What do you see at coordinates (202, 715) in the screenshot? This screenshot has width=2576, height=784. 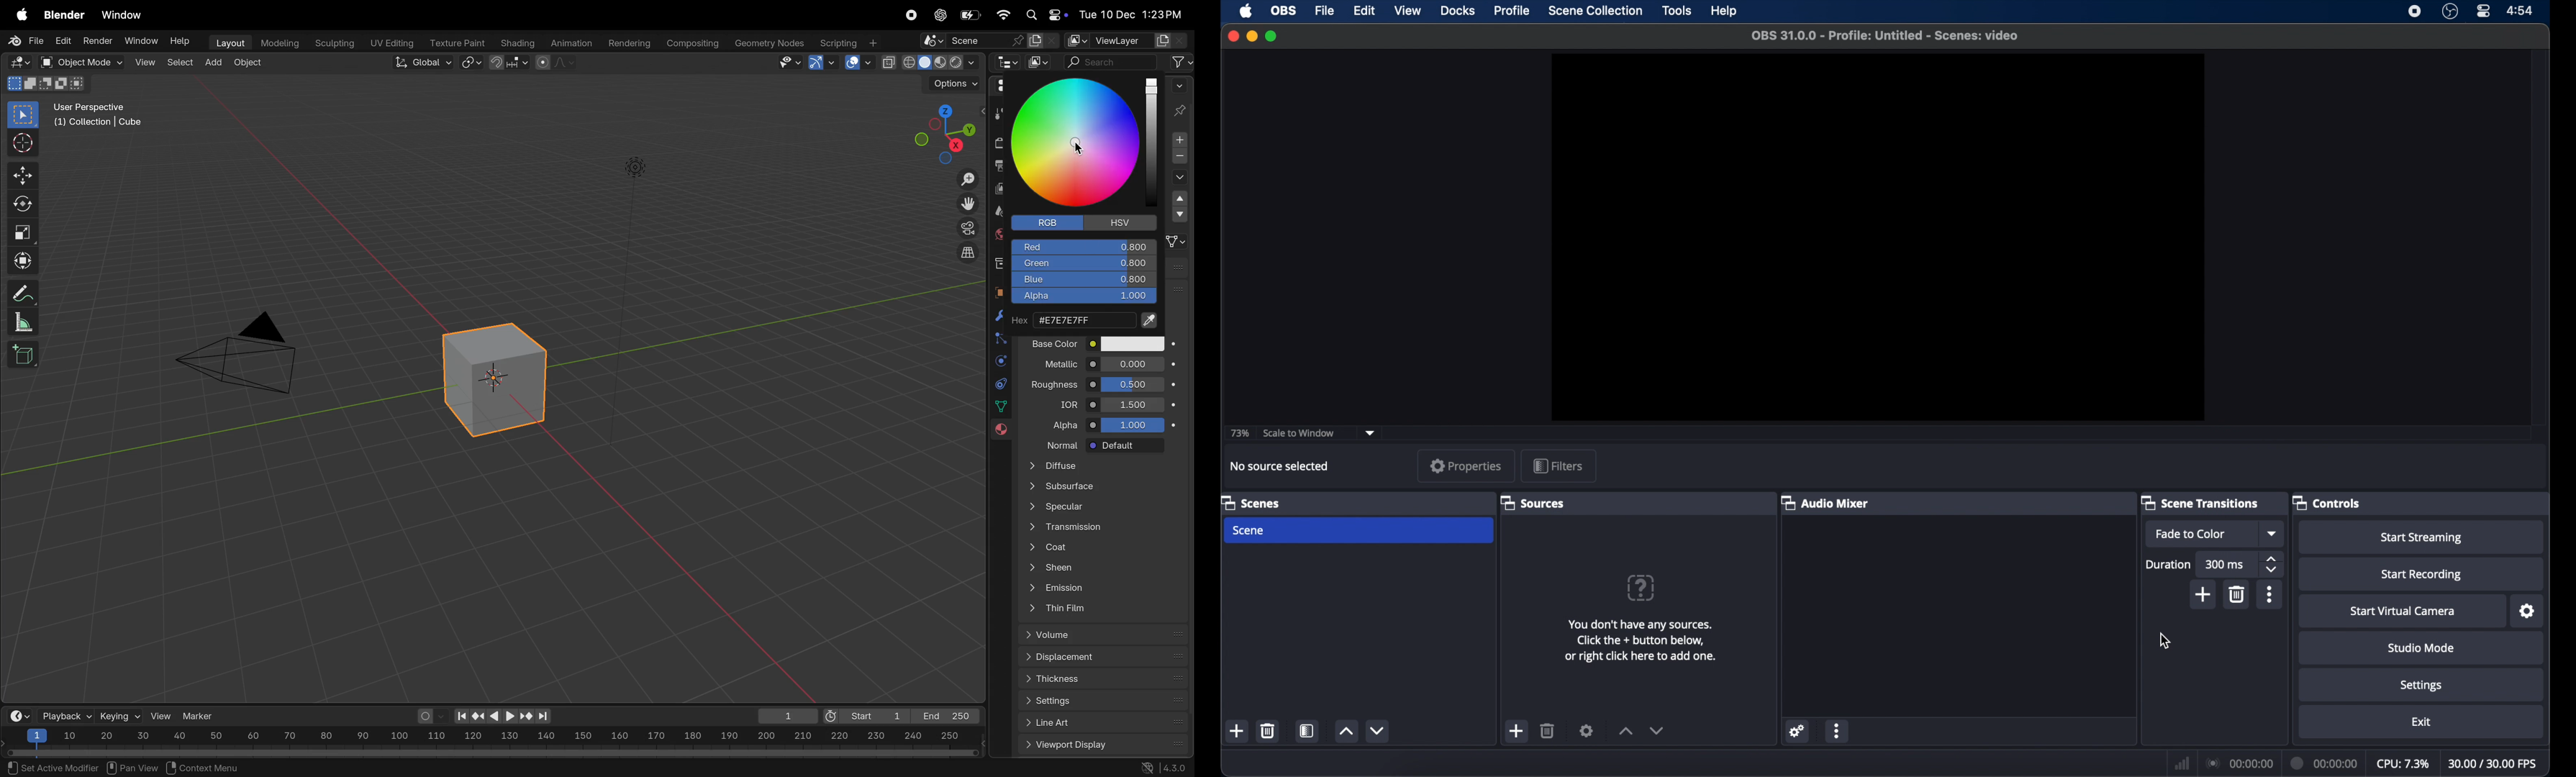 I see `marker` at bounding box center [202, 715].